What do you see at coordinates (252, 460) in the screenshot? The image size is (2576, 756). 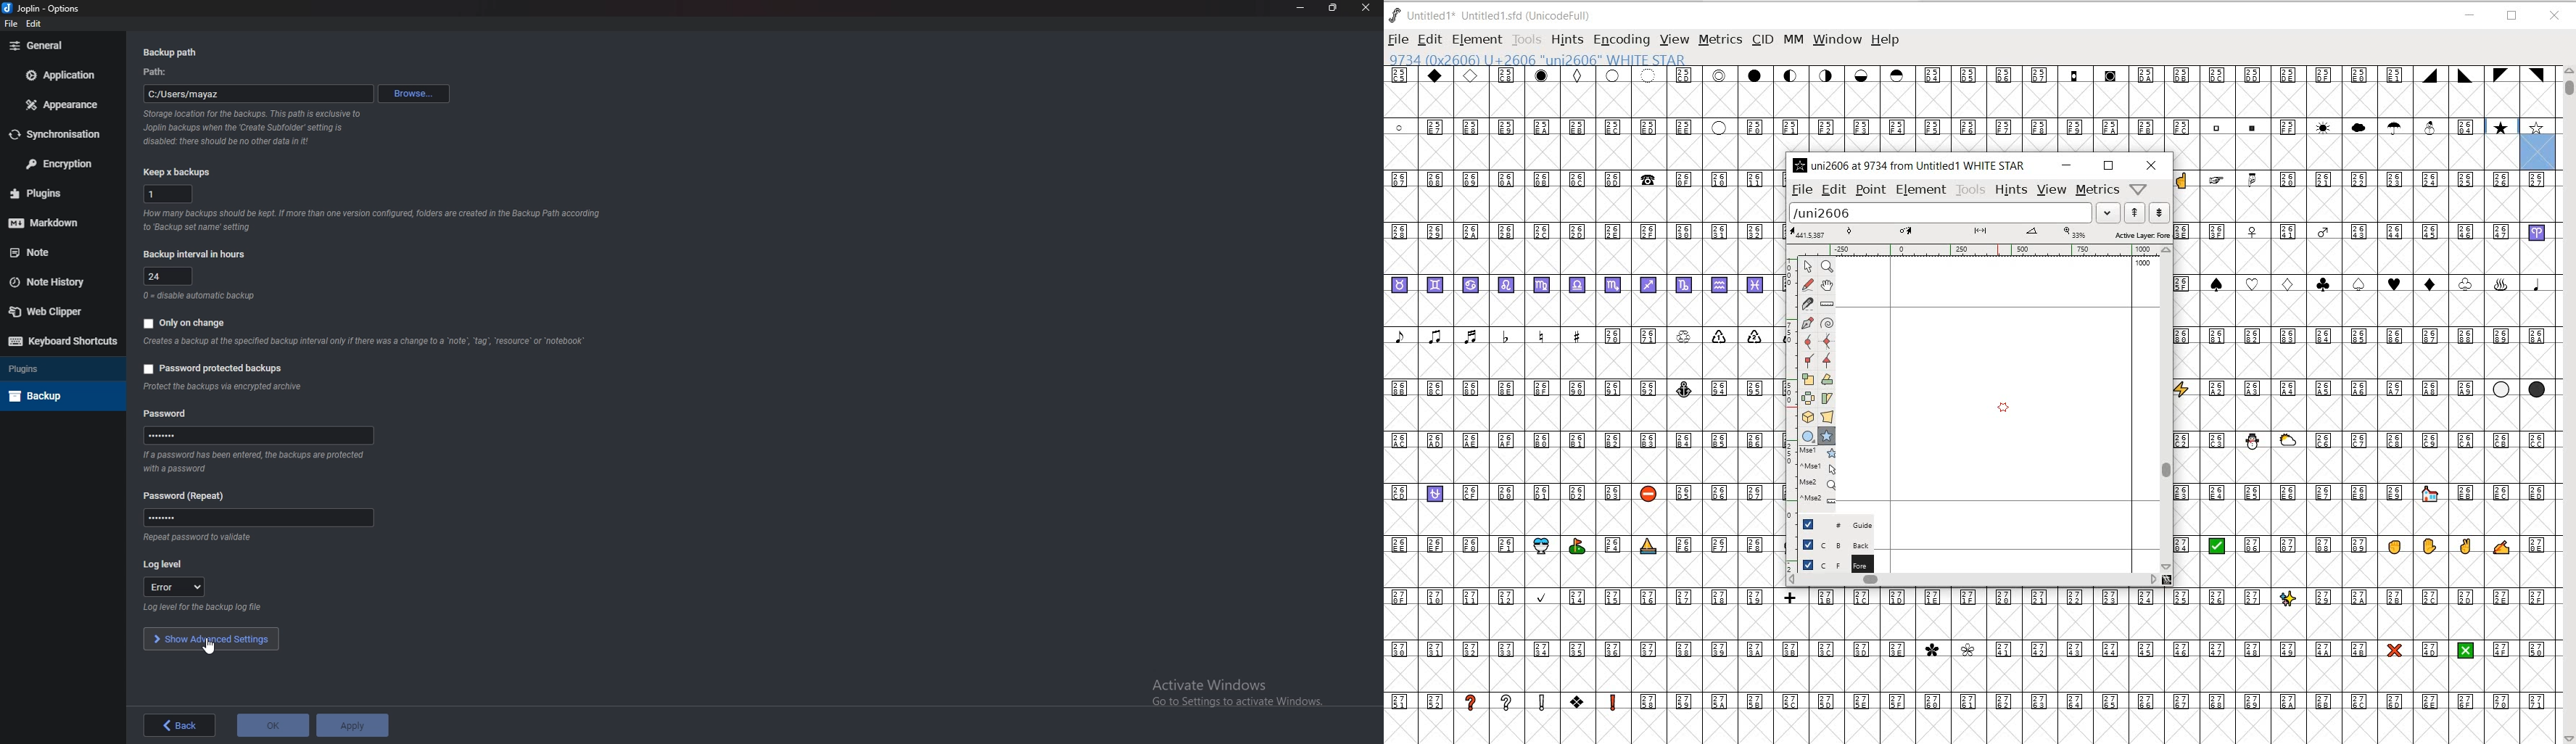 I see `Info` at bounding box center [252, 460].